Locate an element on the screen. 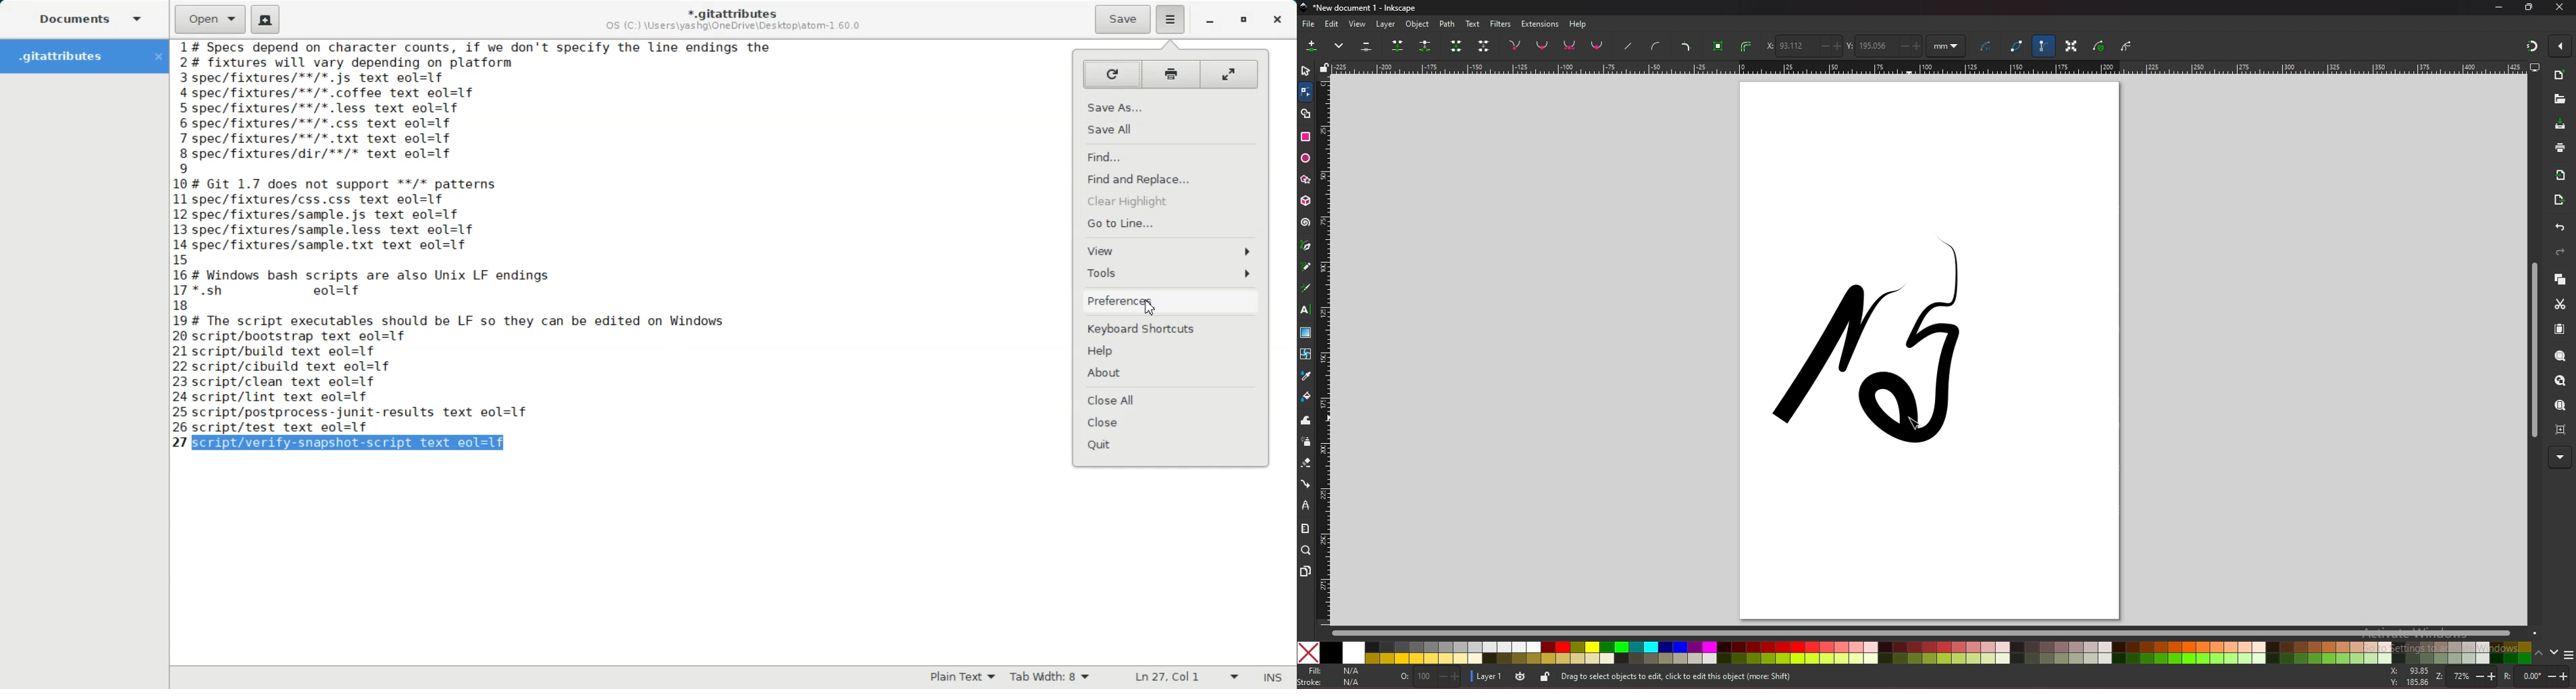 The width and height of the screenshot is (2576, 700). opacity is located at coordinates (1431, 677).